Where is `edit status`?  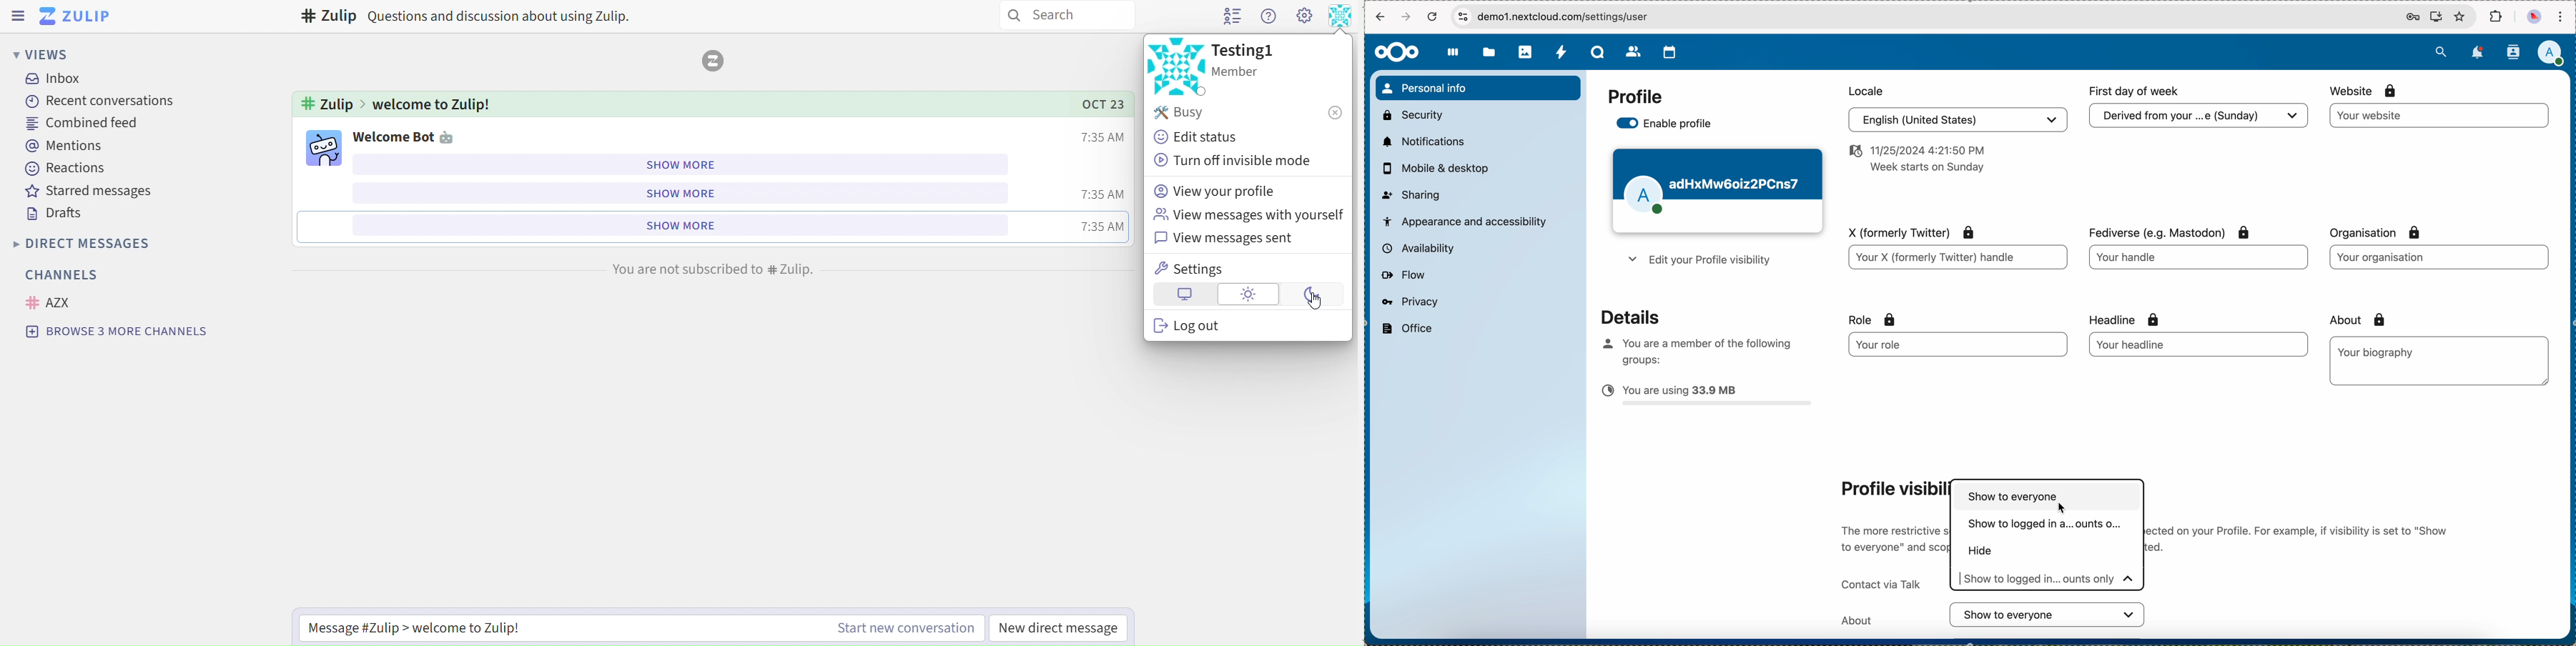 edit status is located at coordinates (1204, 138).